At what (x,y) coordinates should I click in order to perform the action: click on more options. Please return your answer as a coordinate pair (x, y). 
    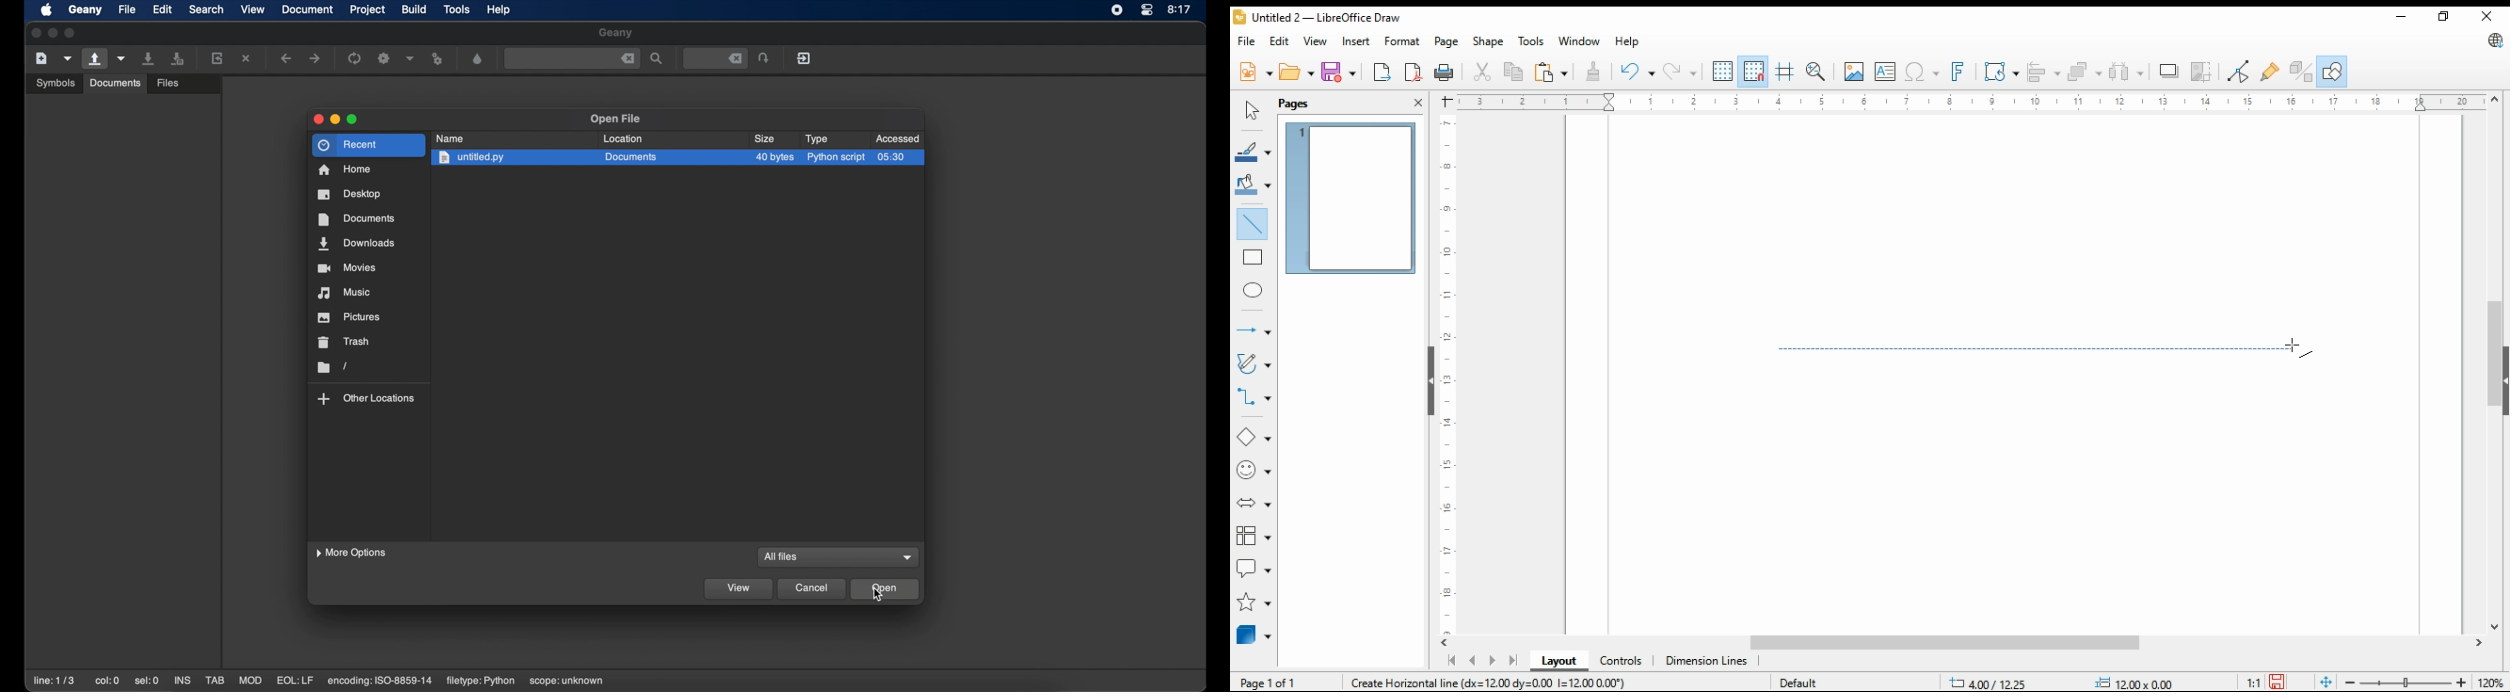
    Looking at the image, I should click on (350, 553).